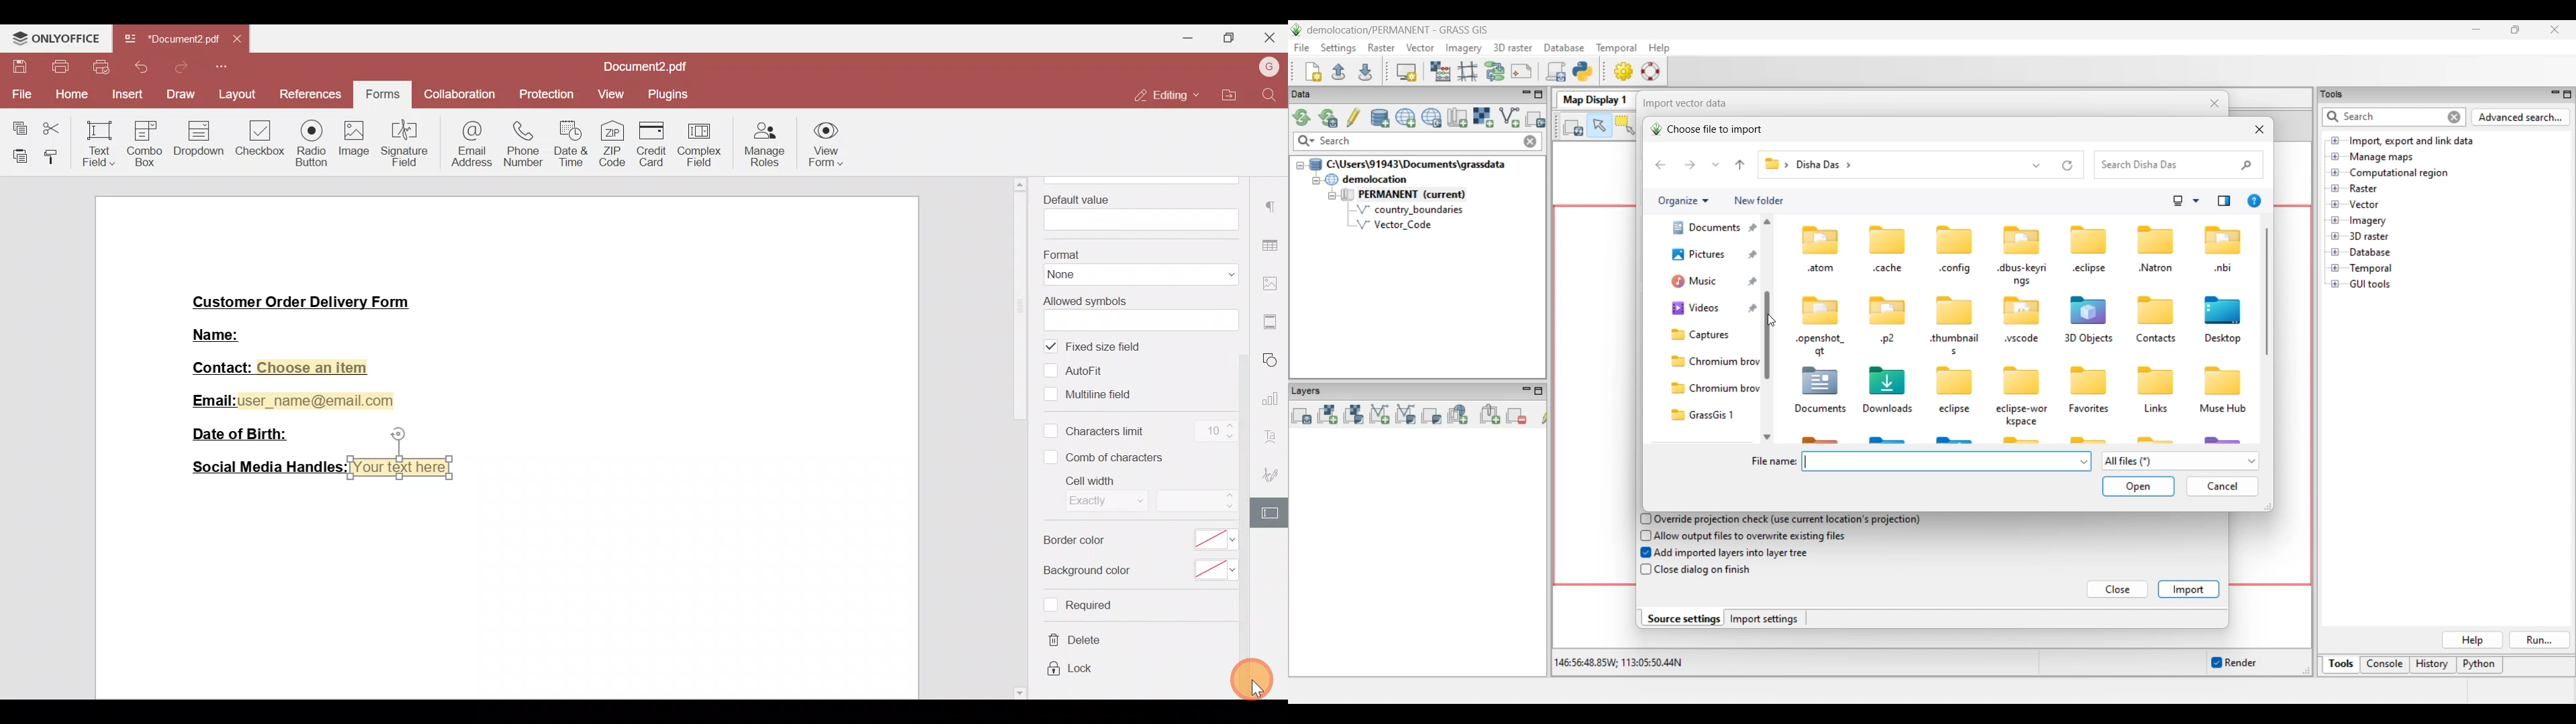  Describe the element at coordinates (502, 589) in the screenshot. I see `Working area` at that location.